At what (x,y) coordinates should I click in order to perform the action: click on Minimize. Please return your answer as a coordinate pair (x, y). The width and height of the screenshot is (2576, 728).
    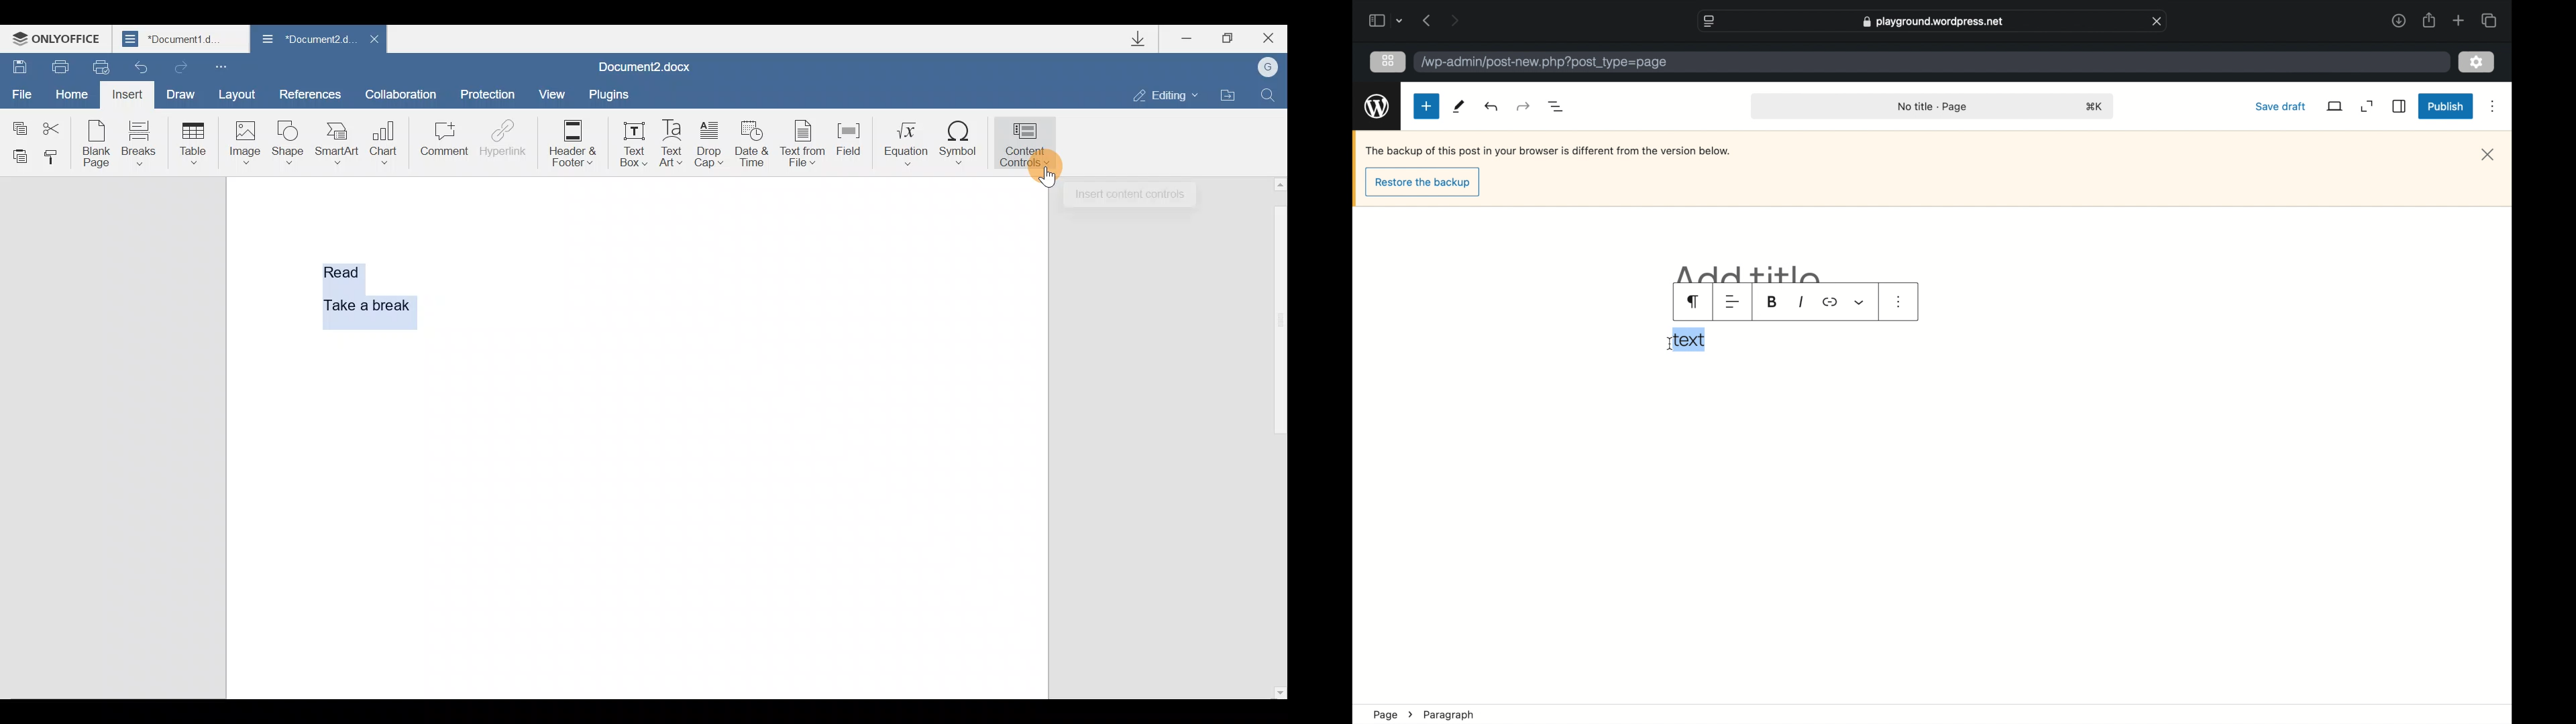
    Looking at the image, I should click on (1187, 40).